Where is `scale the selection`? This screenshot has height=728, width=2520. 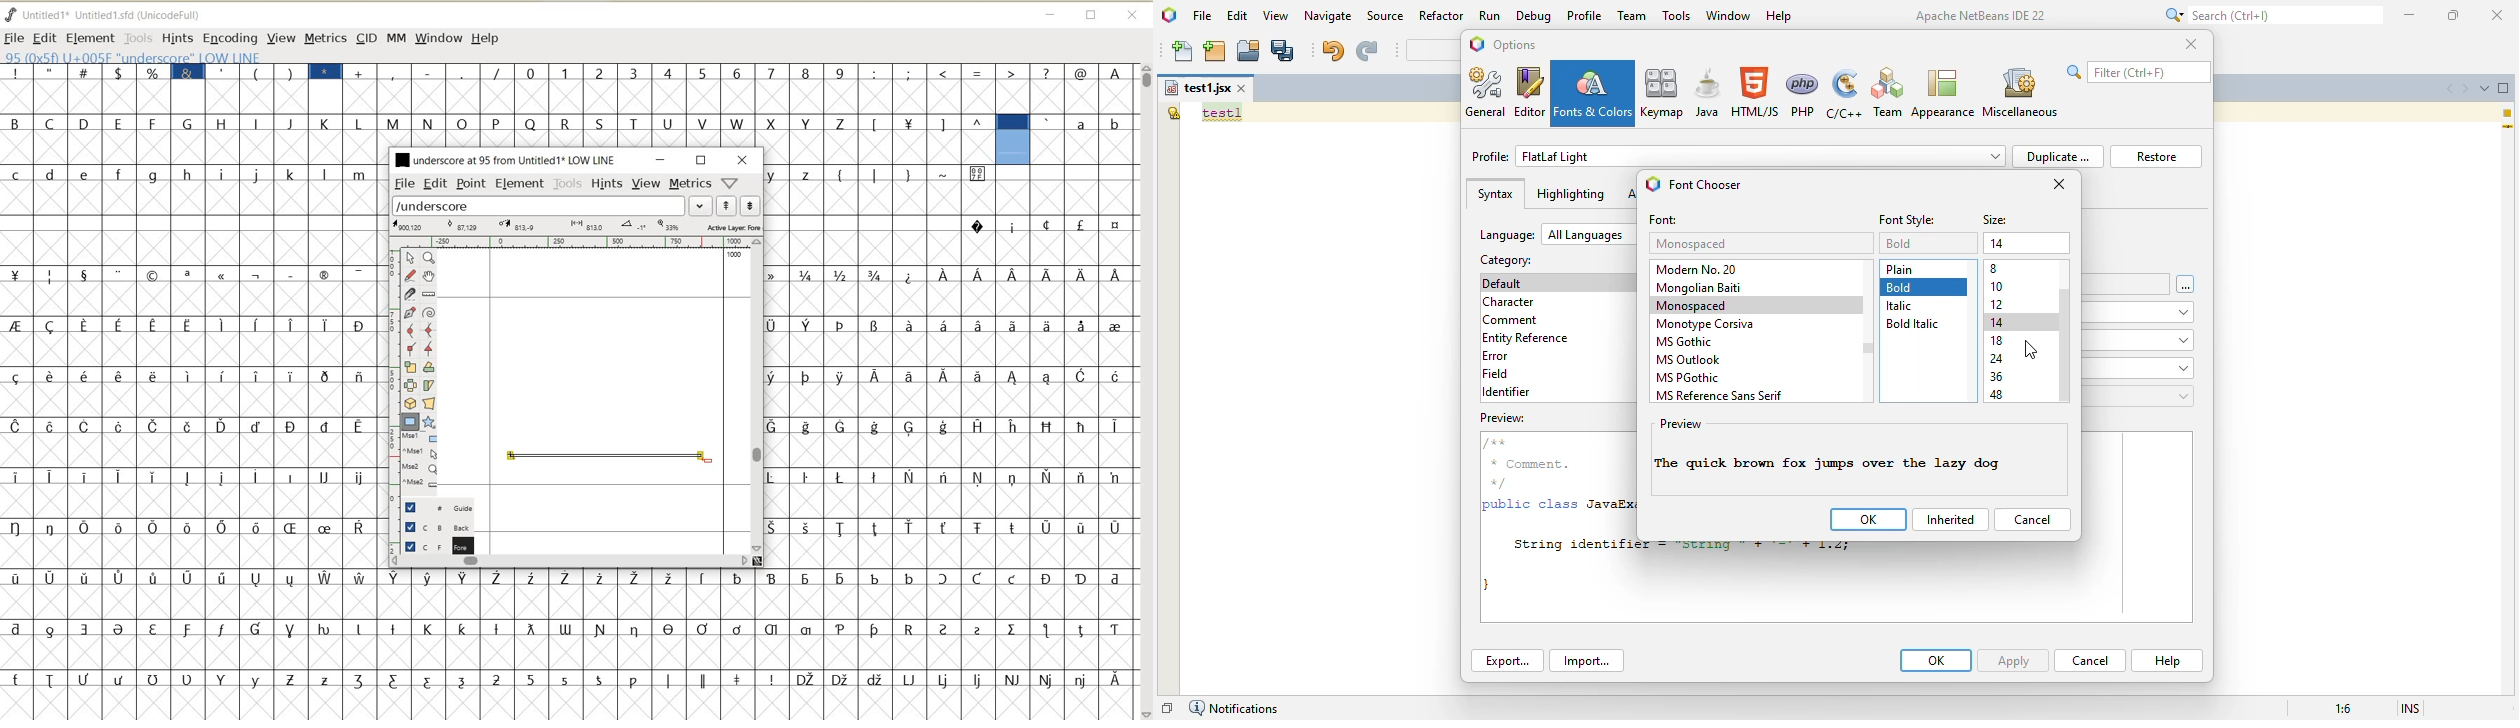
scale the selection is located at coordinates (409, 367).